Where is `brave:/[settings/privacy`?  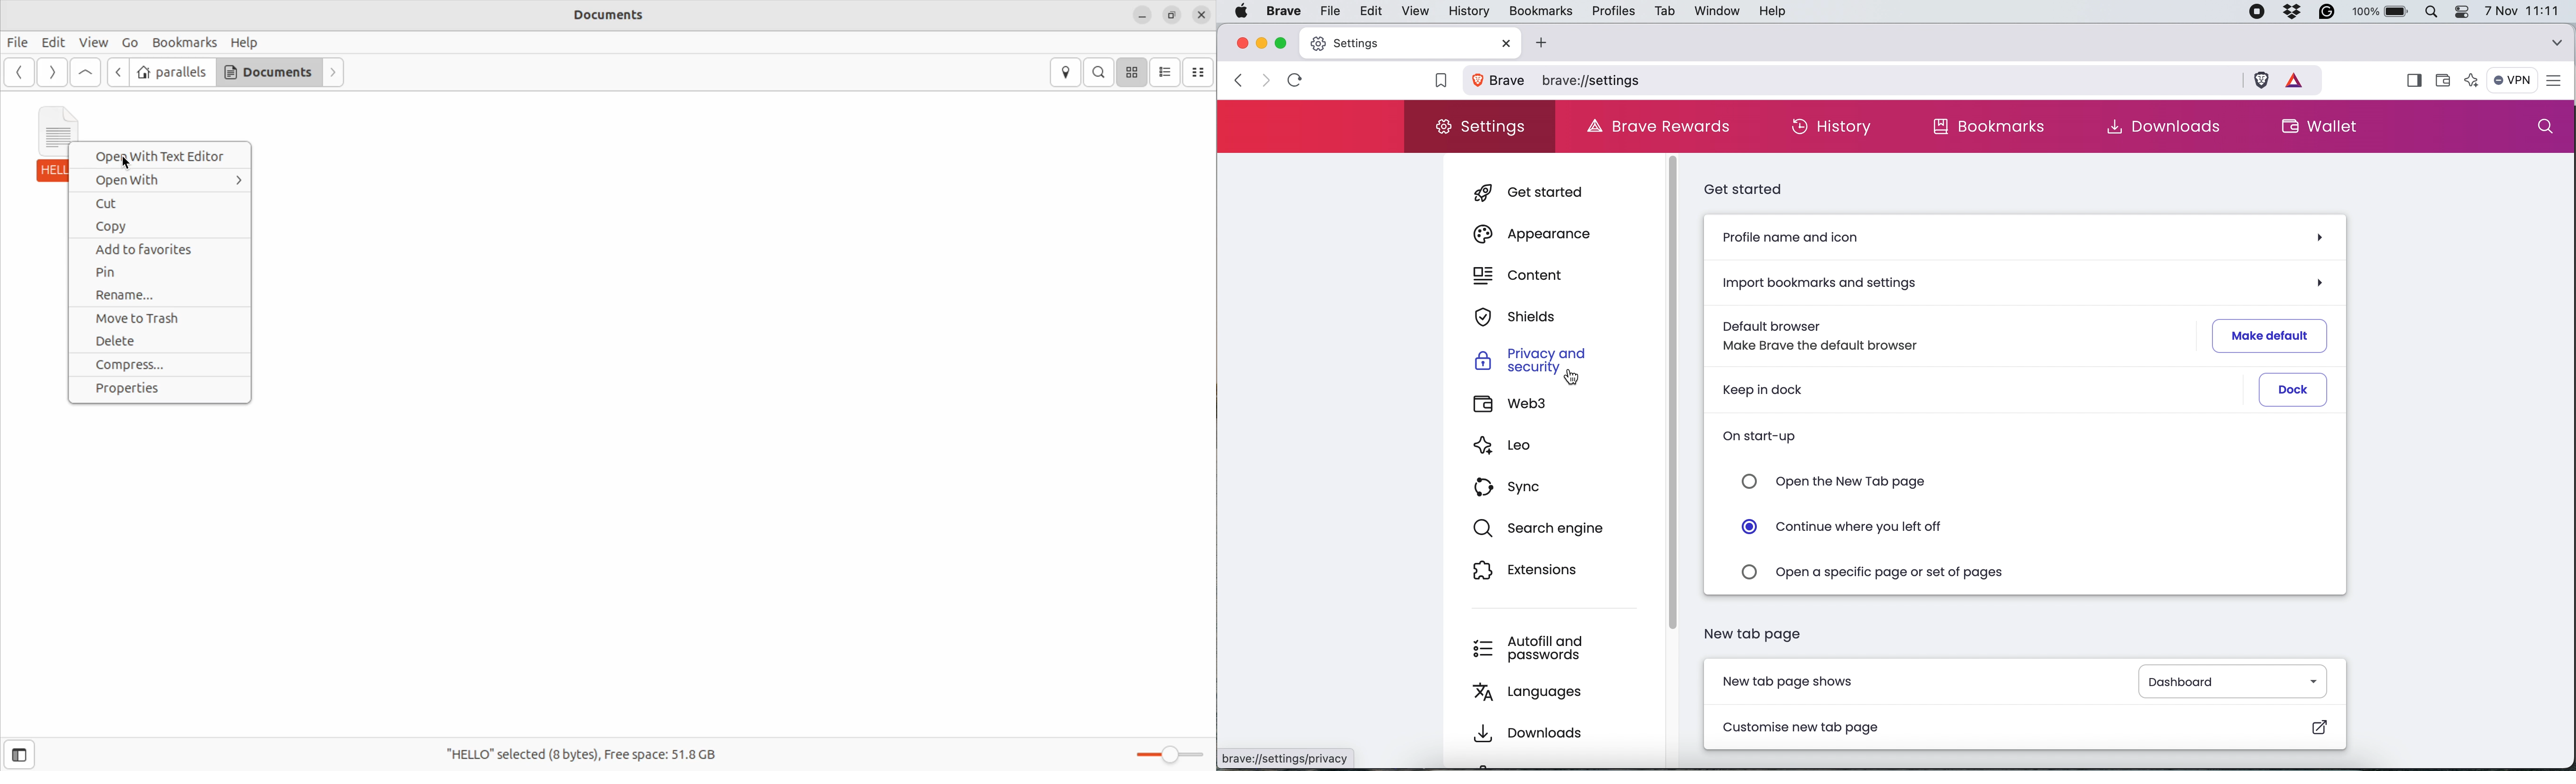 brave:/[settings/privacy is located at coordinates (1281, 759).